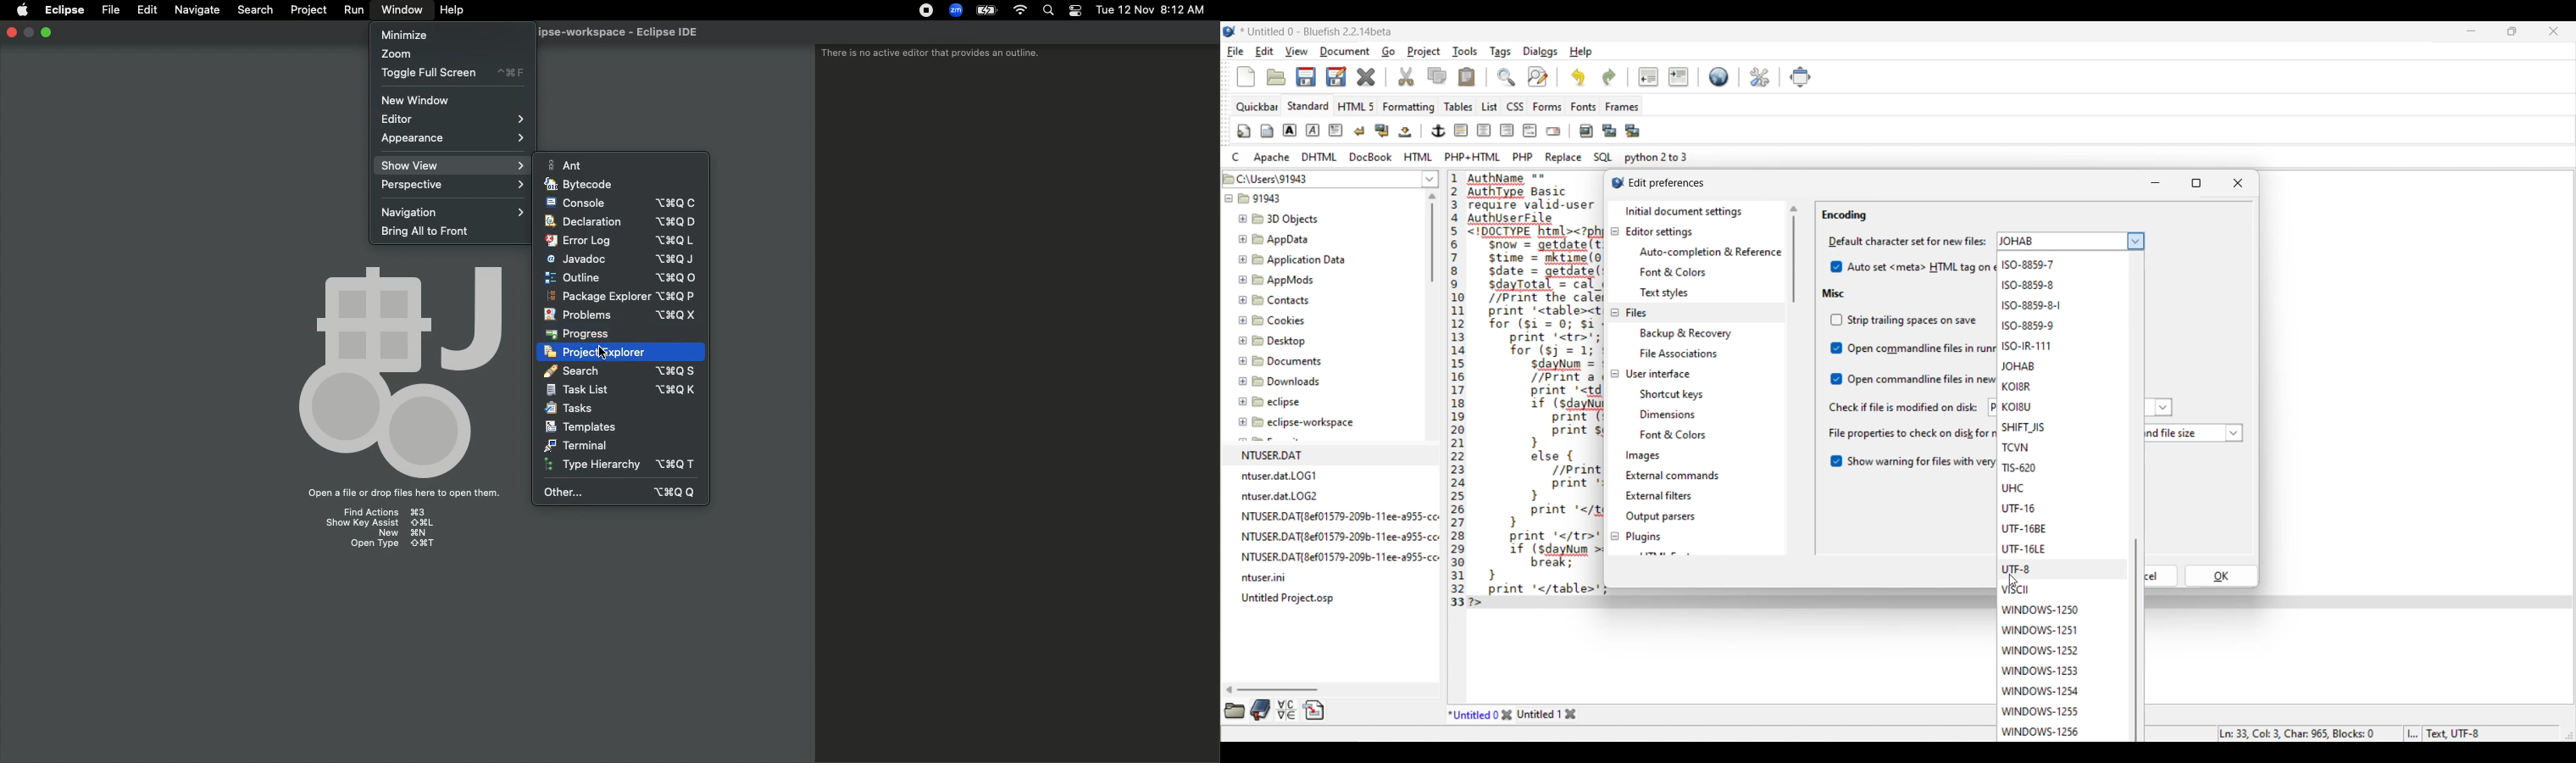  What do you see at coordinates (11, 34) in the screenshot?
I see `close` at bounding box center [11, 34].